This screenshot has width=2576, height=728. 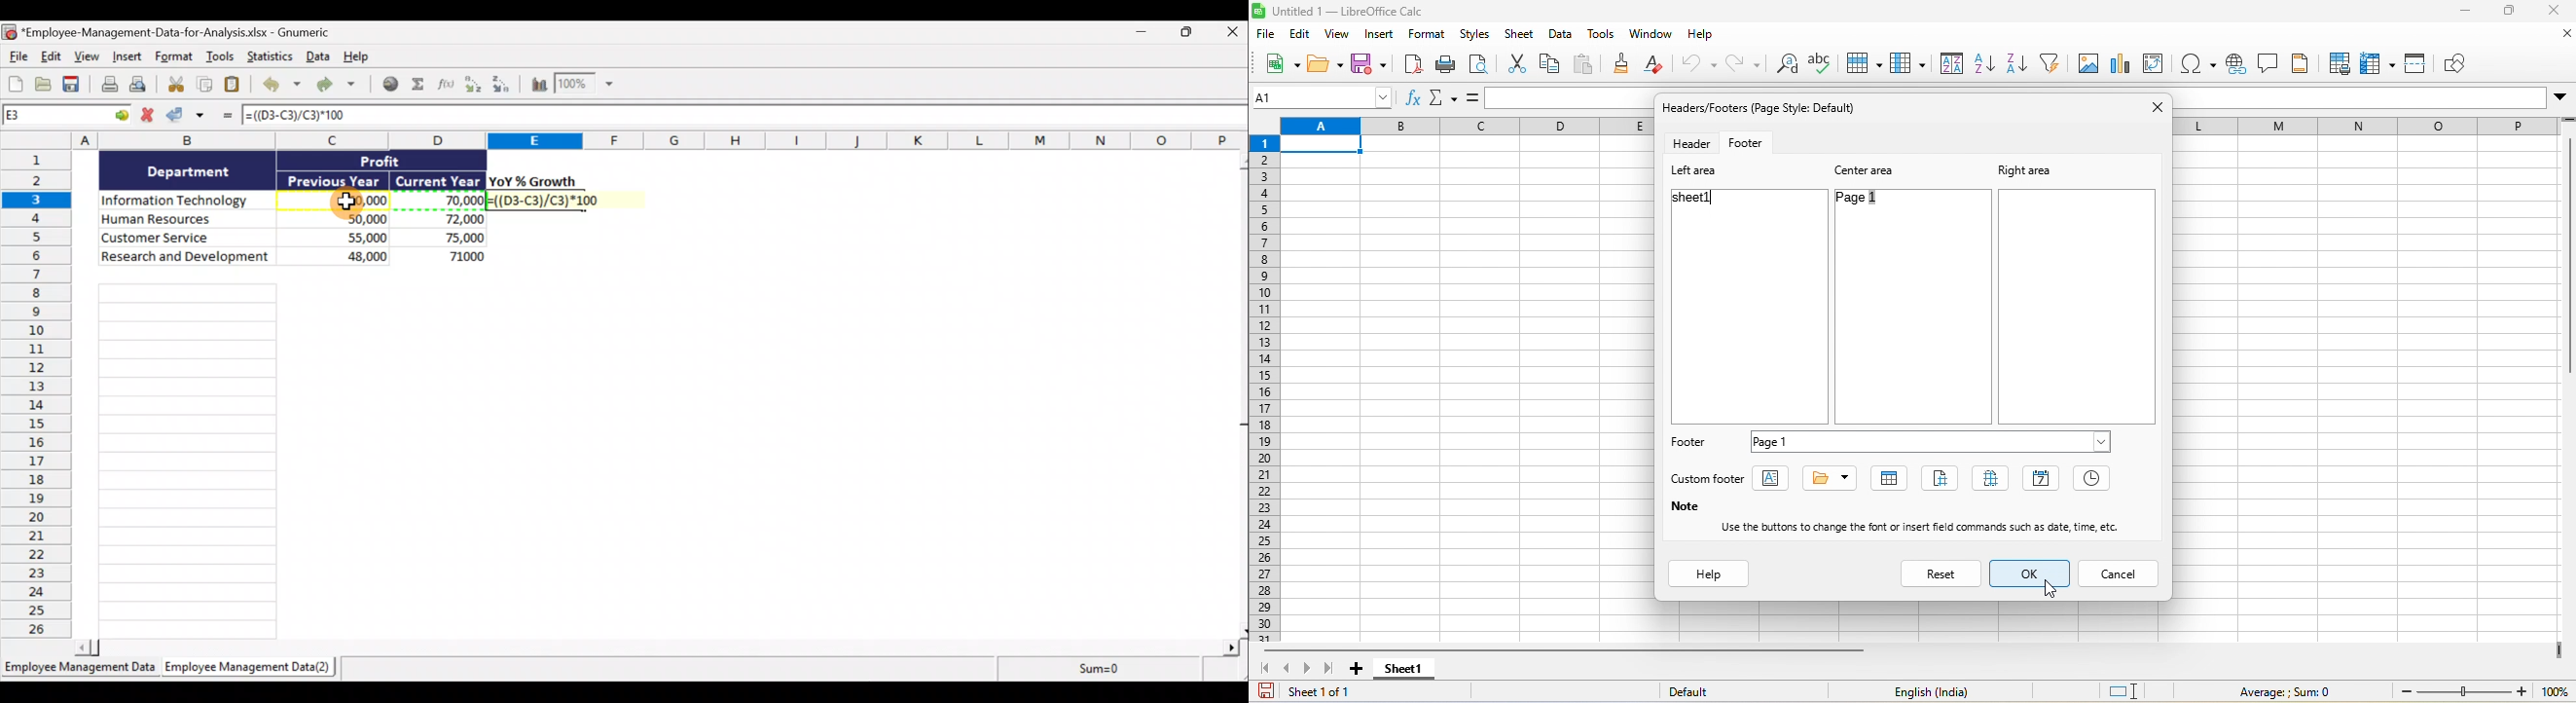 What do you see at coordinates (1709, 36) in the screenshot?
I see `help` at bounding box center [1709, 36].